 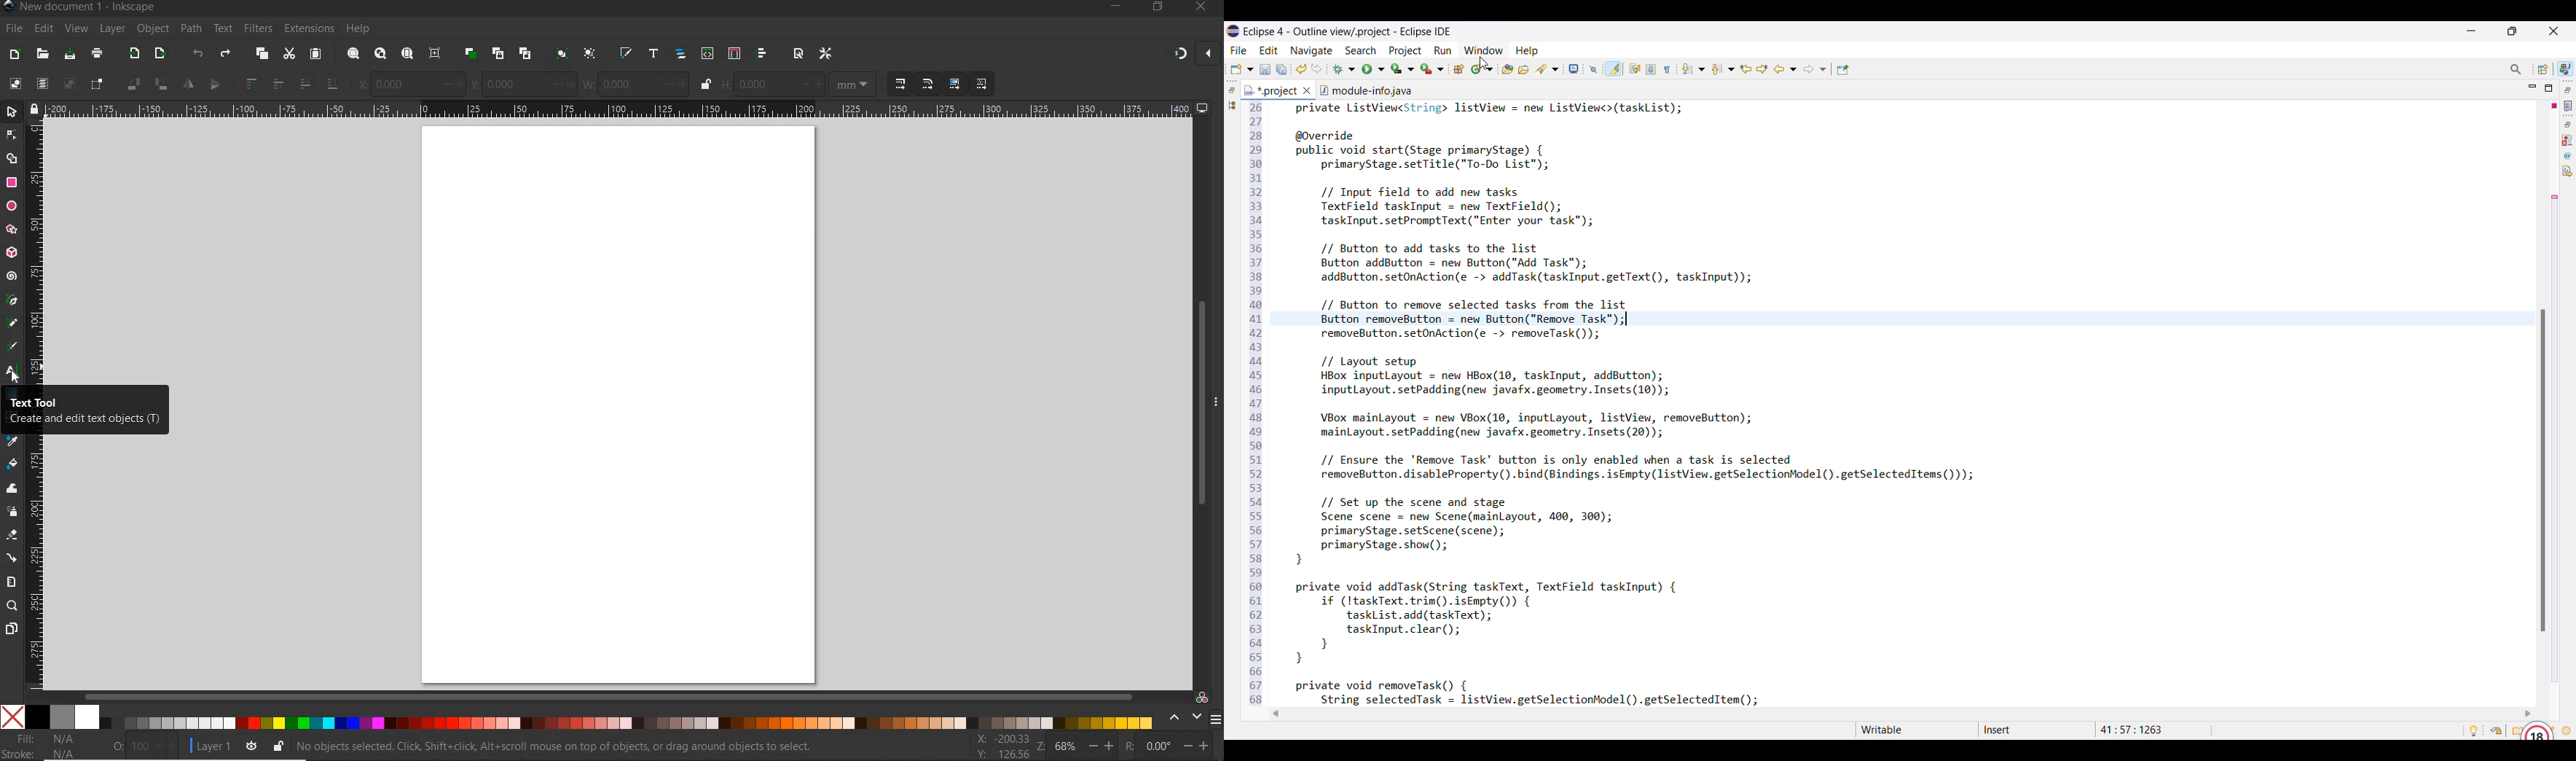 I want to click on snapping tool, so click(x=1178, y=55).